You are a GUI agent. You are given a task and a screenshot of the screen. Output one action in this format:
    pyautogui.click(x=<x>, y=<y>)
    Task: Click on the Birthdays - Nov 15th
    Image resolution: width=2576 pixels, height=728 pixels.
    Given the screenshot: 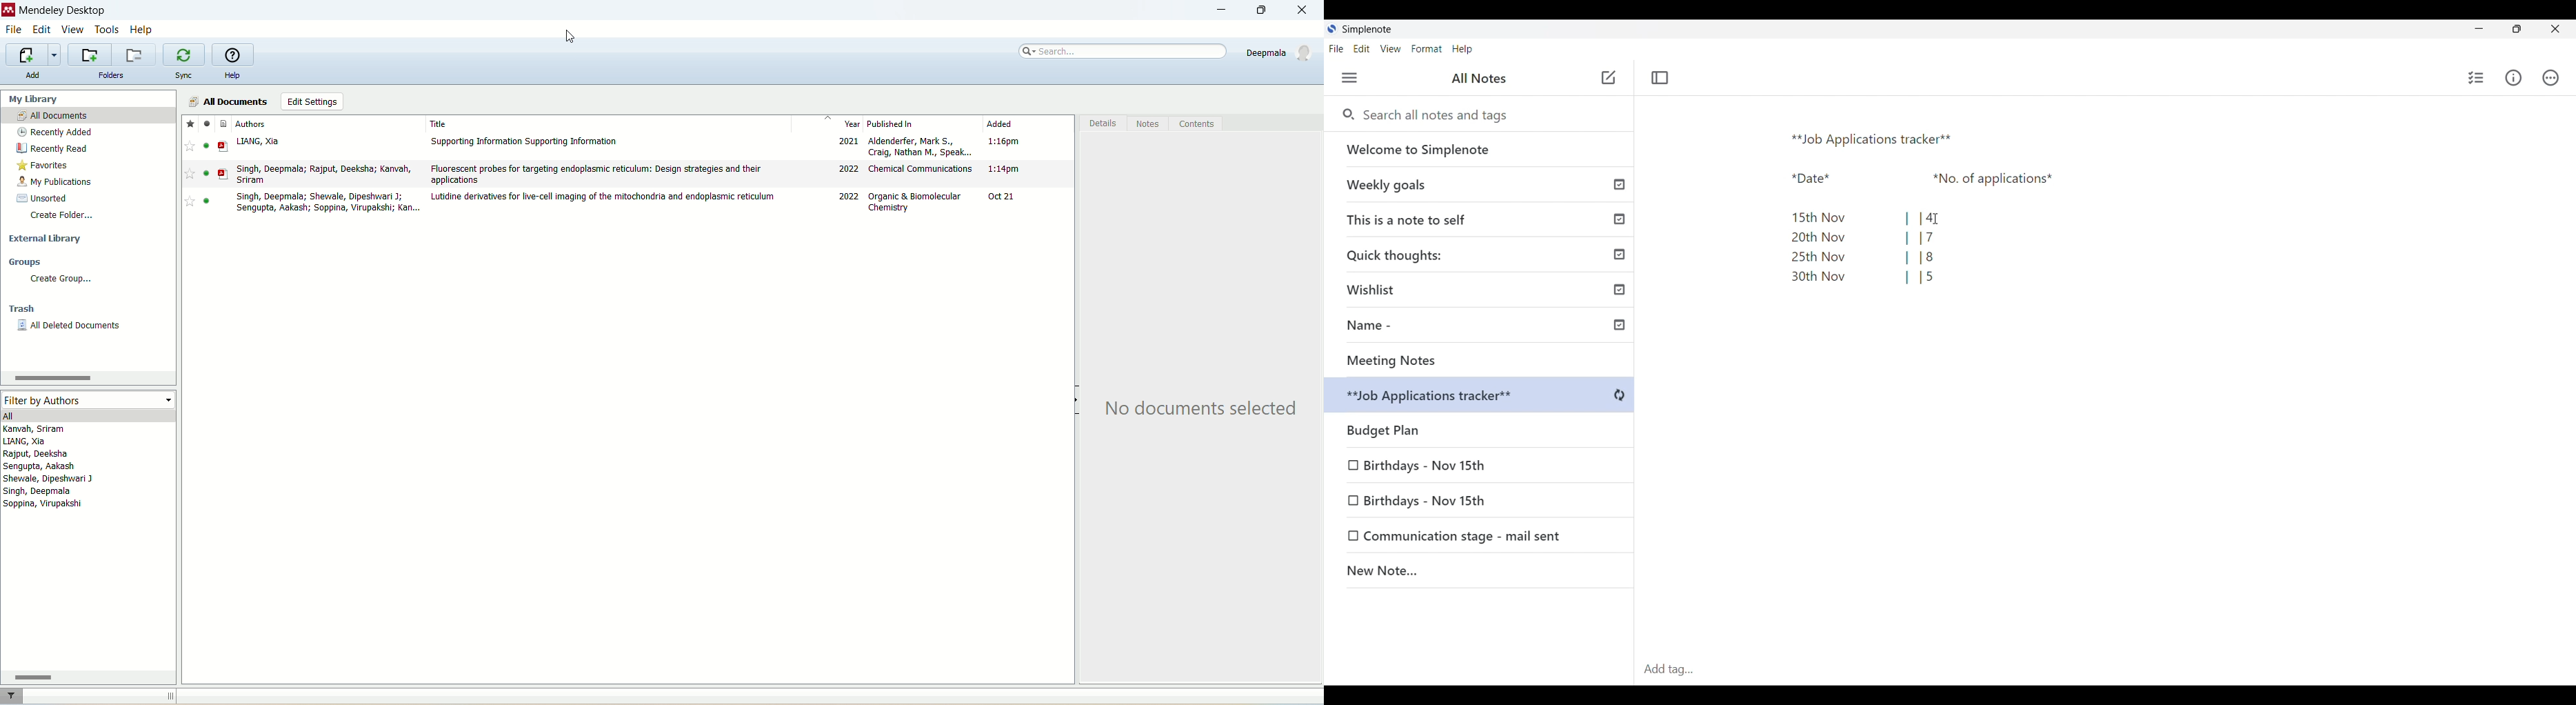 What is the action you would take?
    pyautogui.click(x=1449, y=499)
    